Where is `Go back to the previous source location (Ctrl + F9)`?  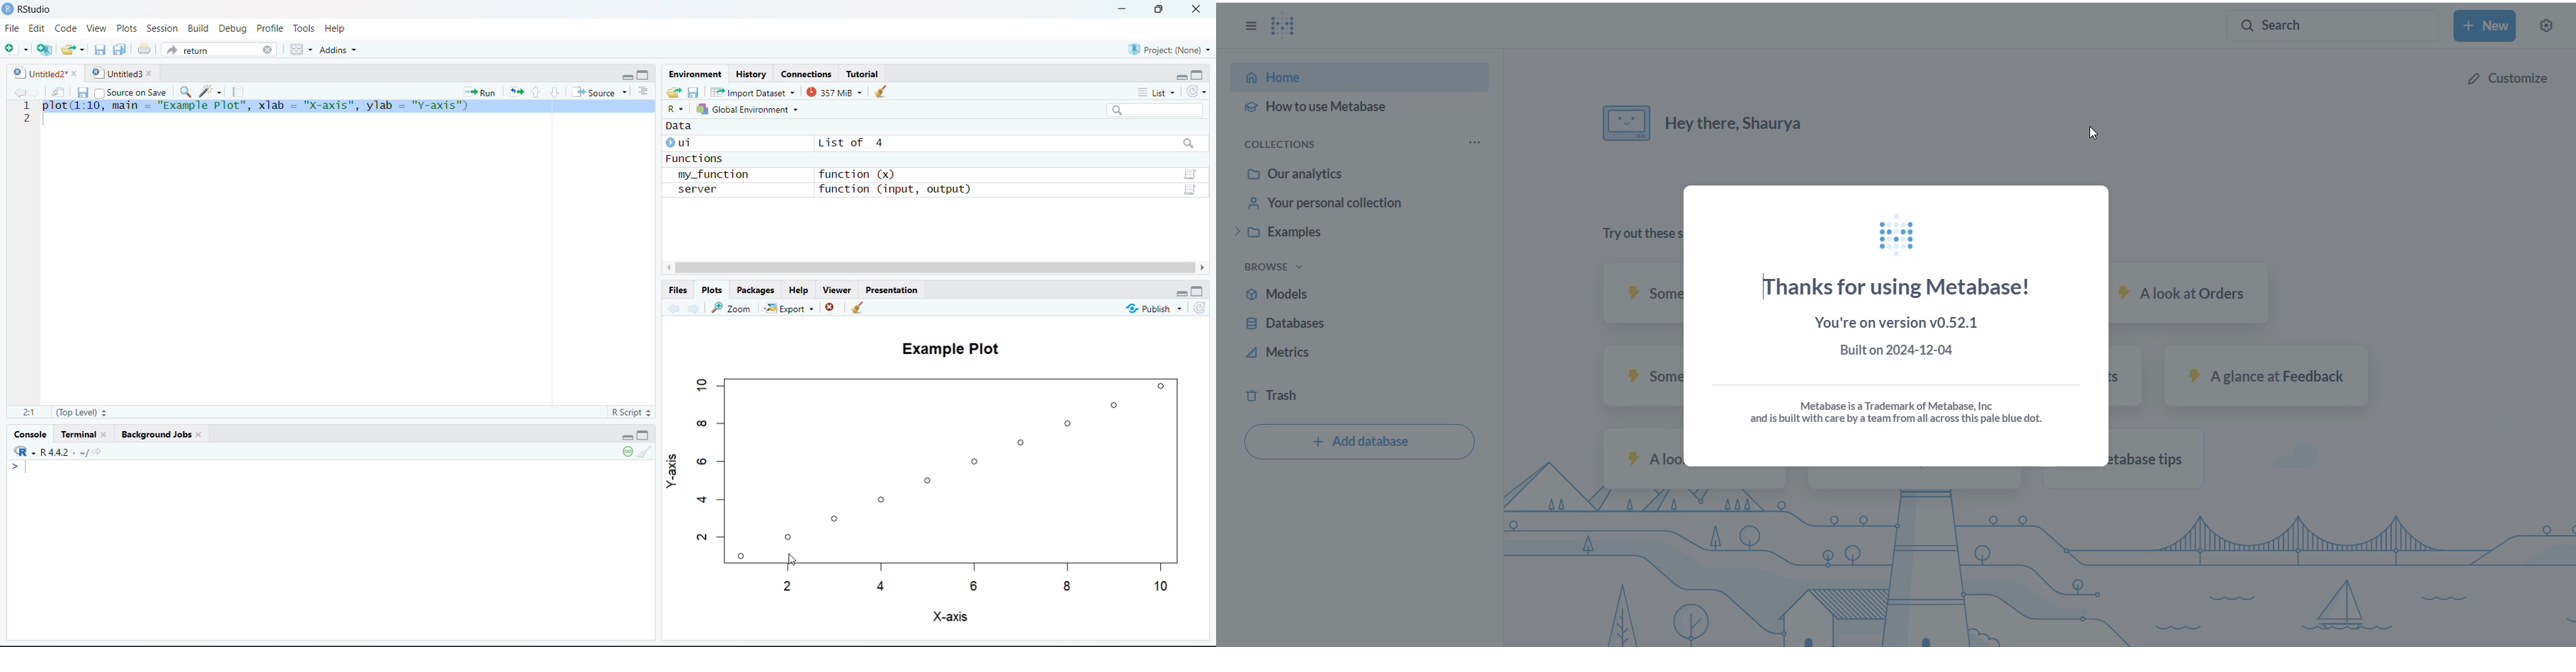 Go back to the previous source location (Ctrl + F9) is located at coordinates (17, 91).